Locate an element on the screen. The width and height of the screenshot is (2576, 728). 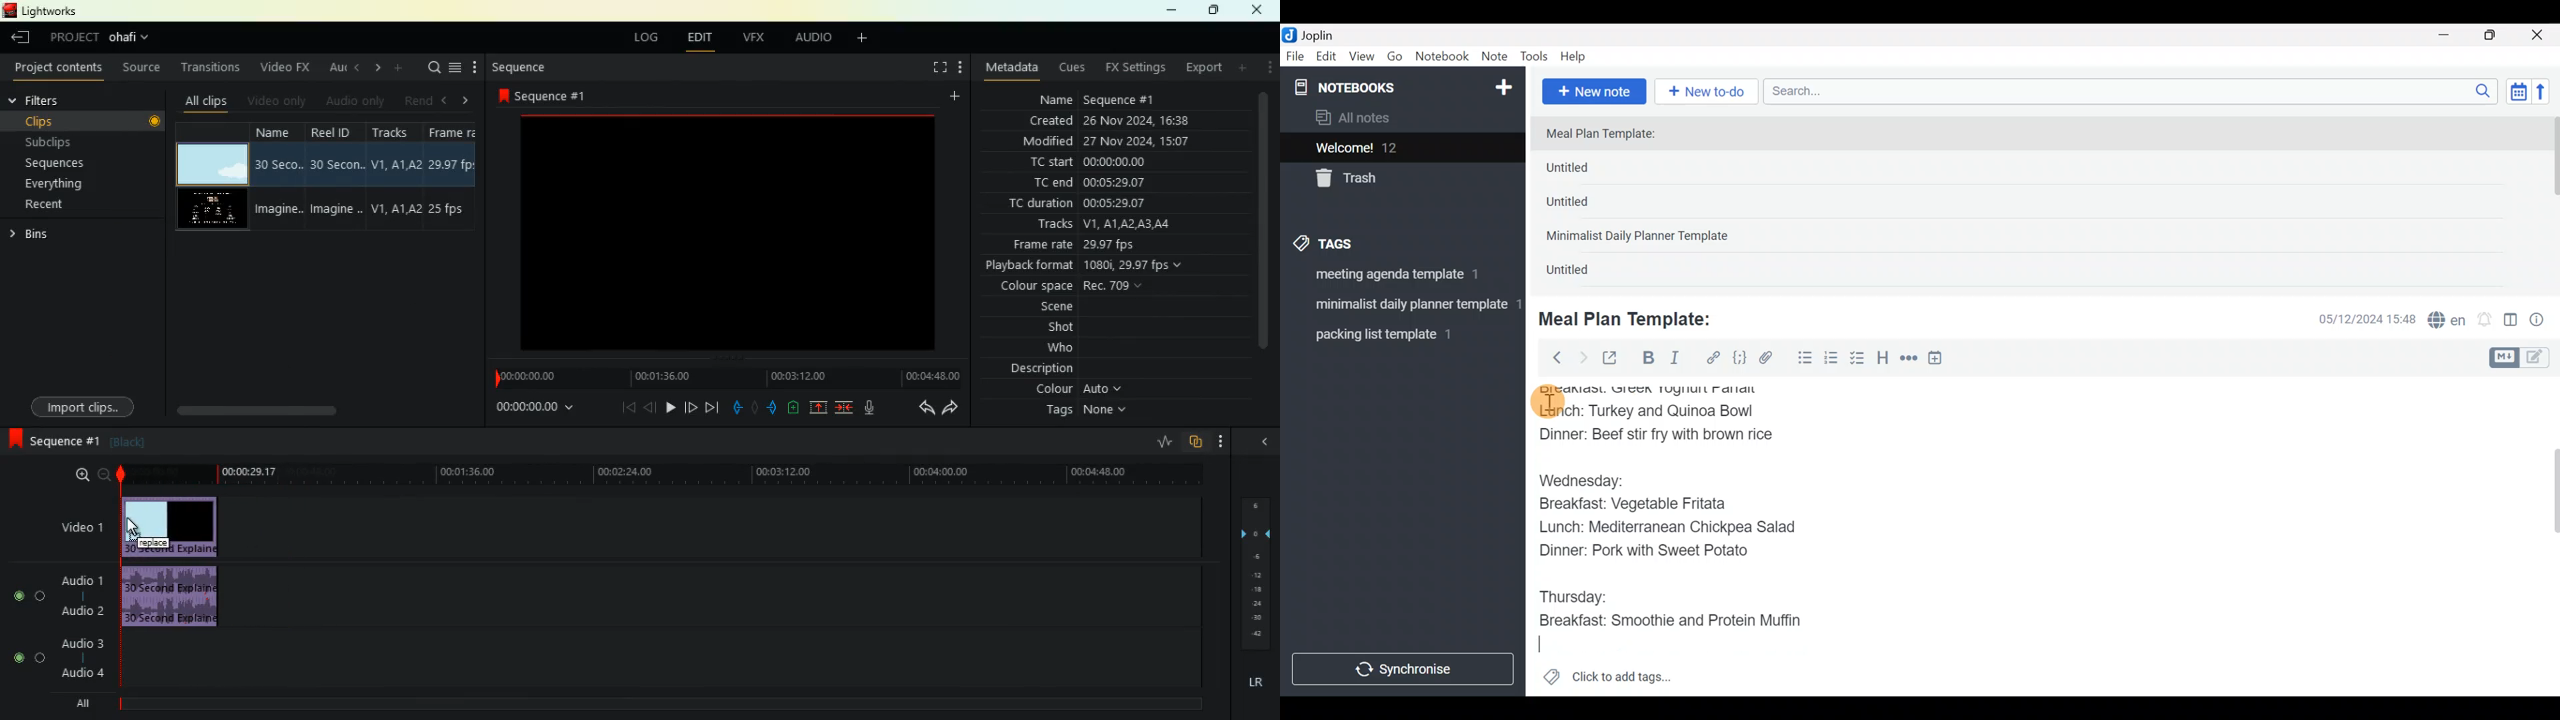
name is located at coordinates (1058, 101).